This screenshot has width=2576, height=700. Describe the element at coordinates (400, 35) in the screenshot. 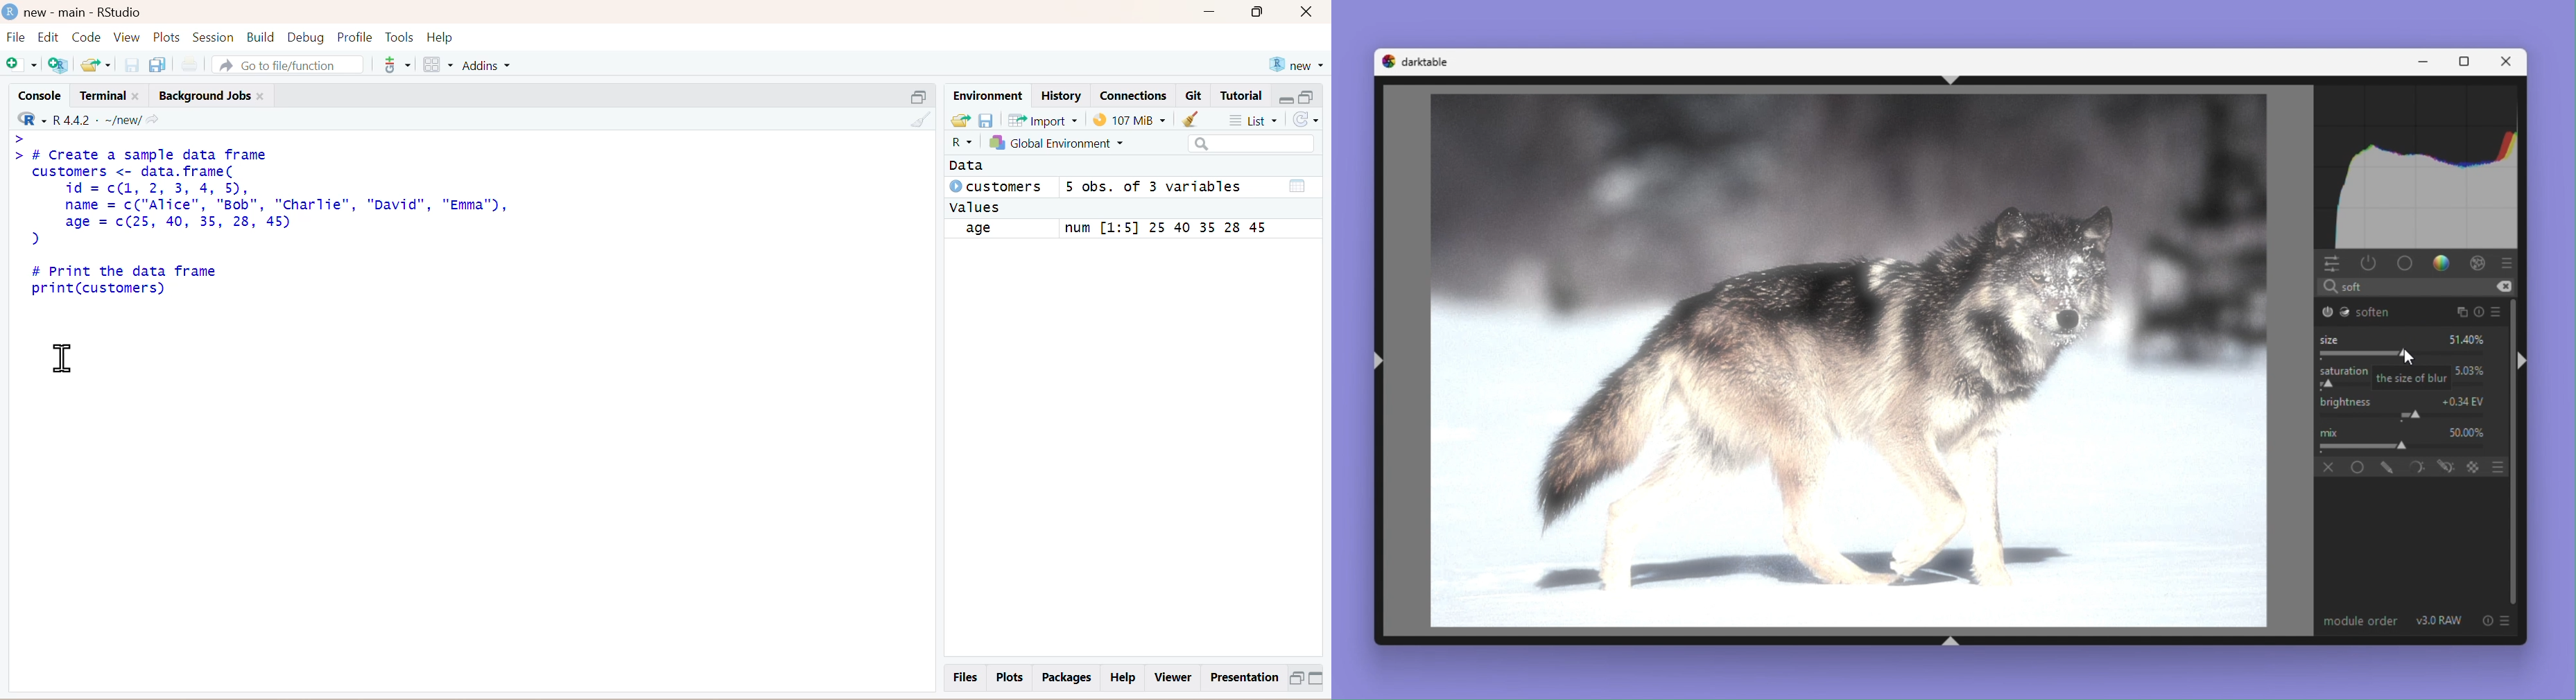

I see `Tools` at that location.